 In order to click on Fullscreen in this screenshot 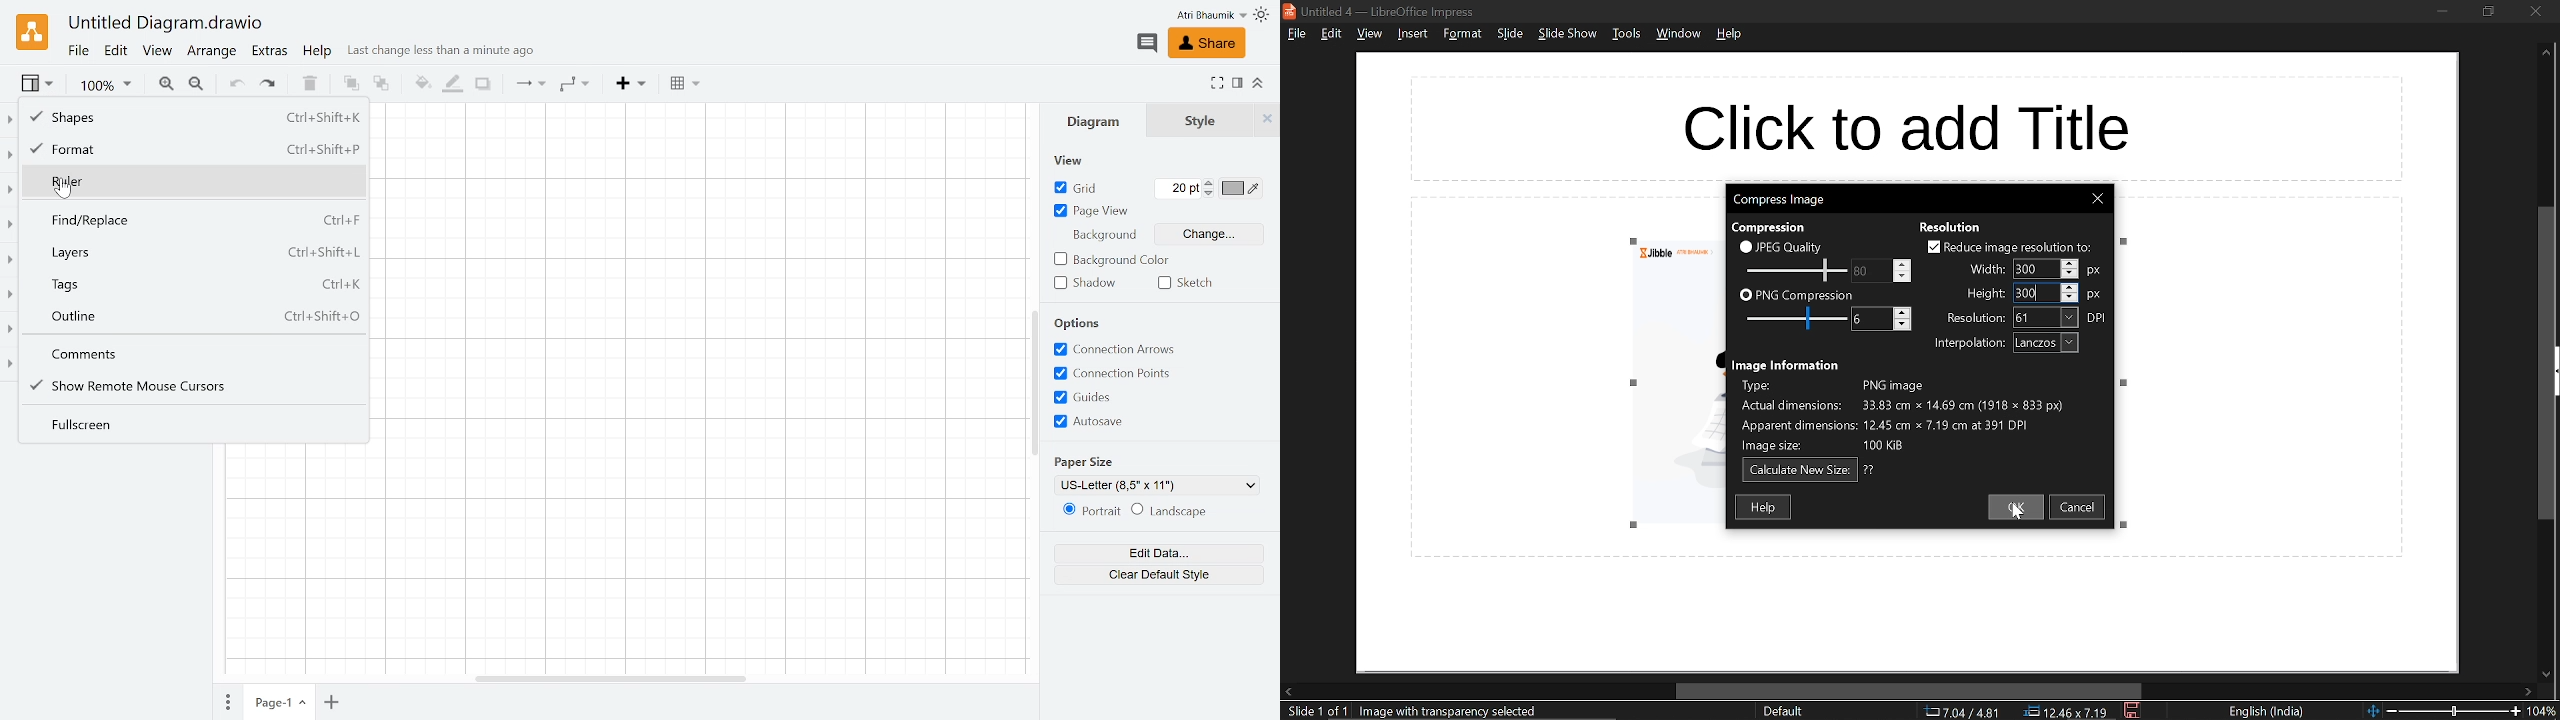, I will do `click(198, 425)`.